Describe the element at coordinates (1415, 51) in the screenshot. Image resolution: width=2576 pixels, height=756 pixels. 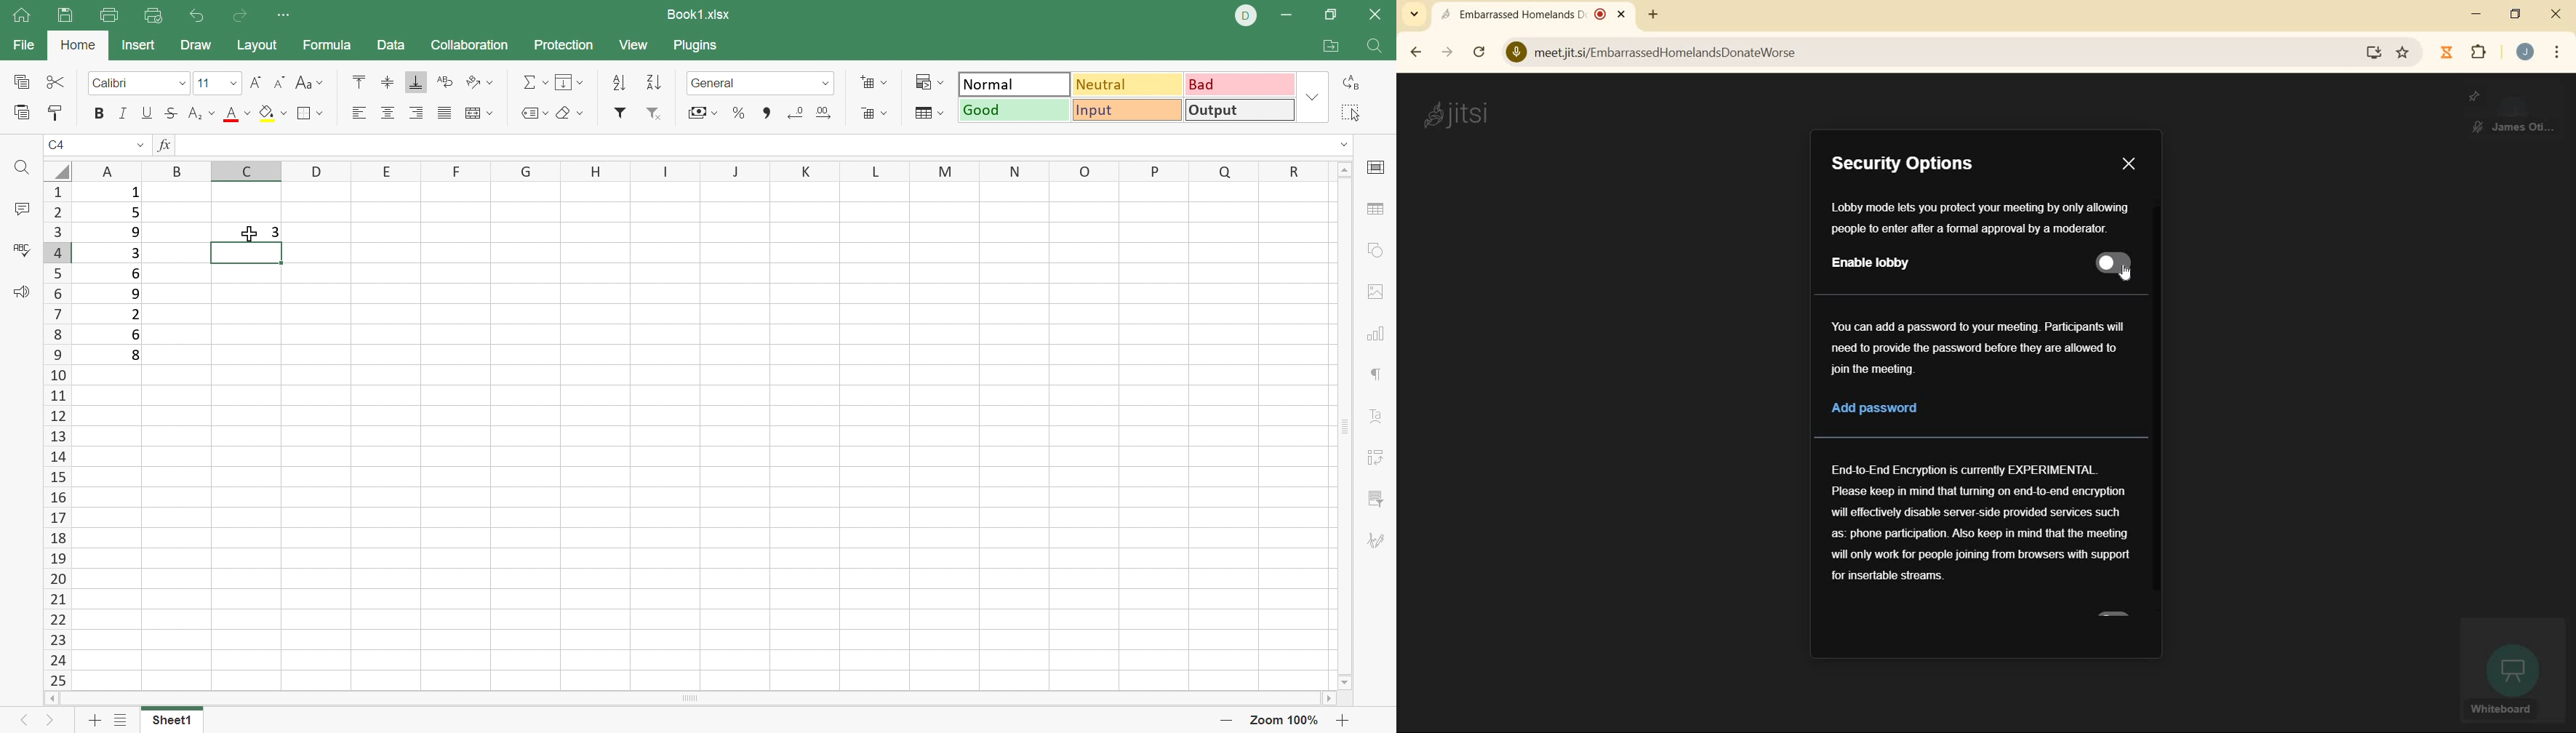
I see `back` at that location.